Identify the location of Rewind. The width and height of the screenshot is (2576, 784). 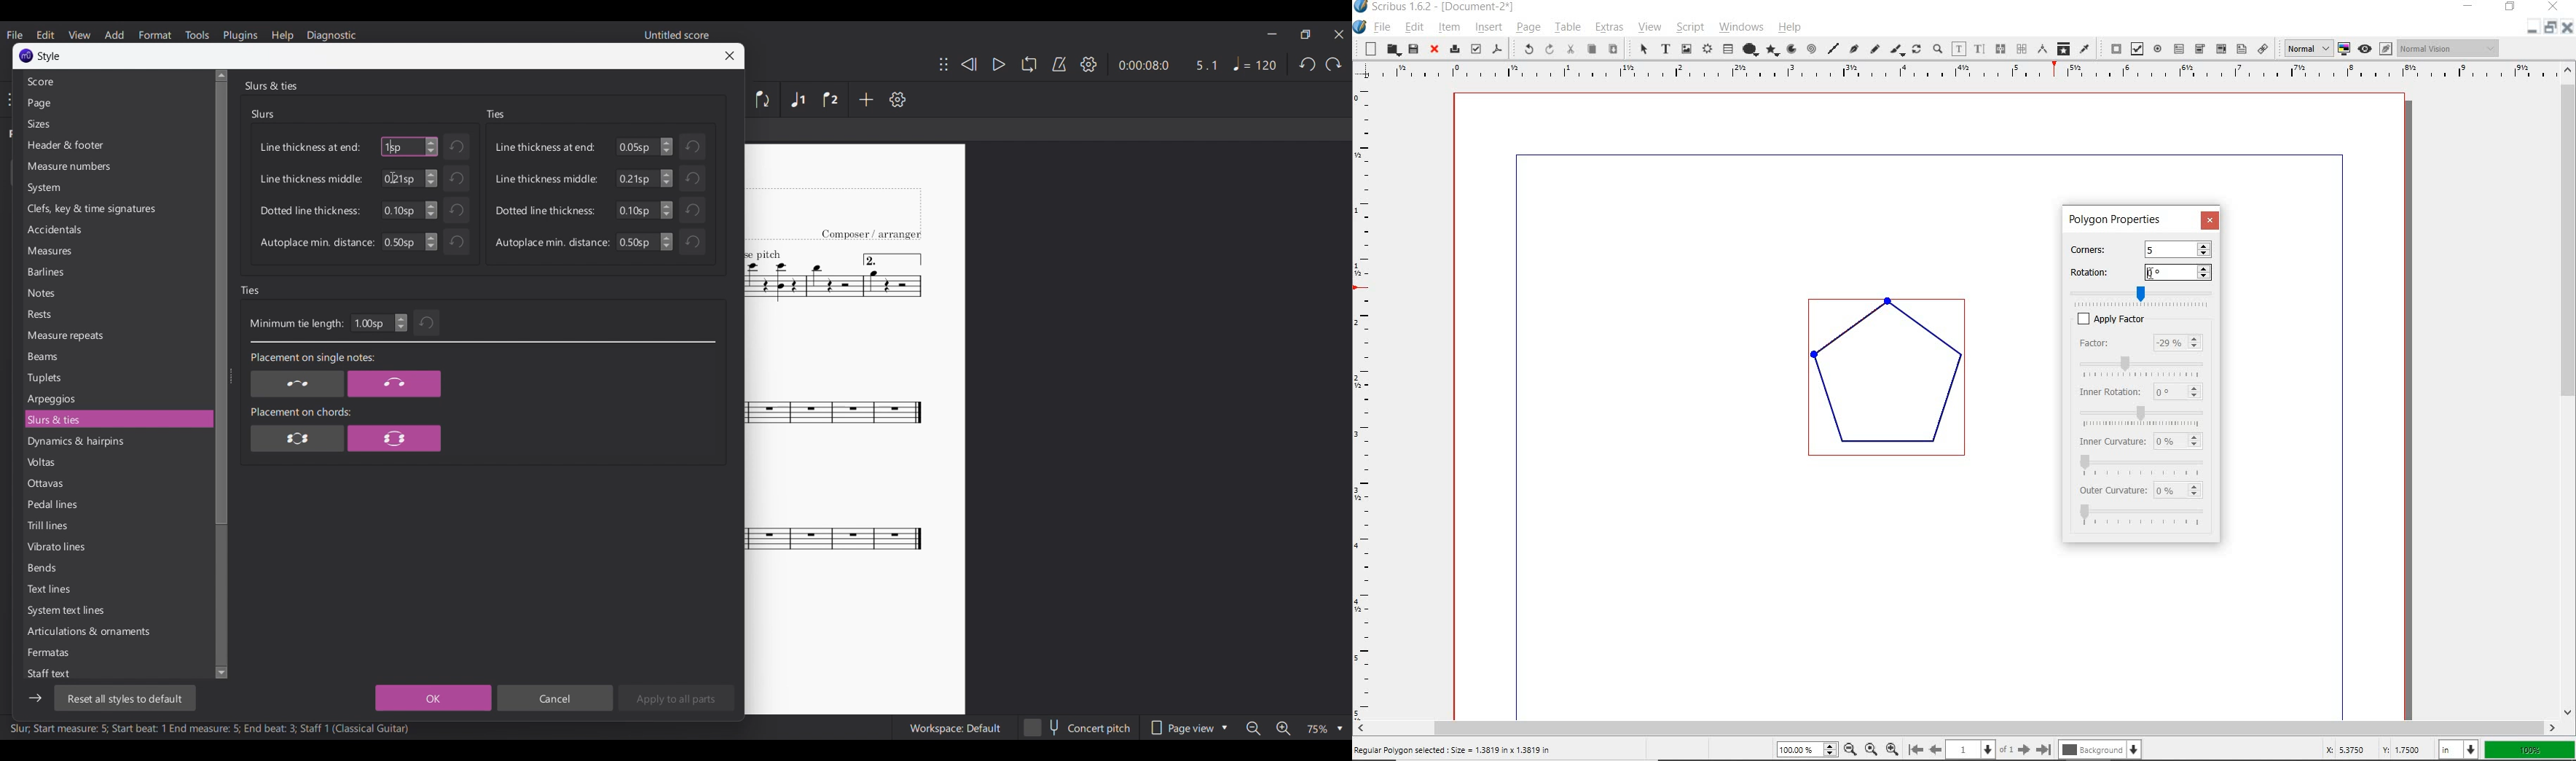
(968, 65).